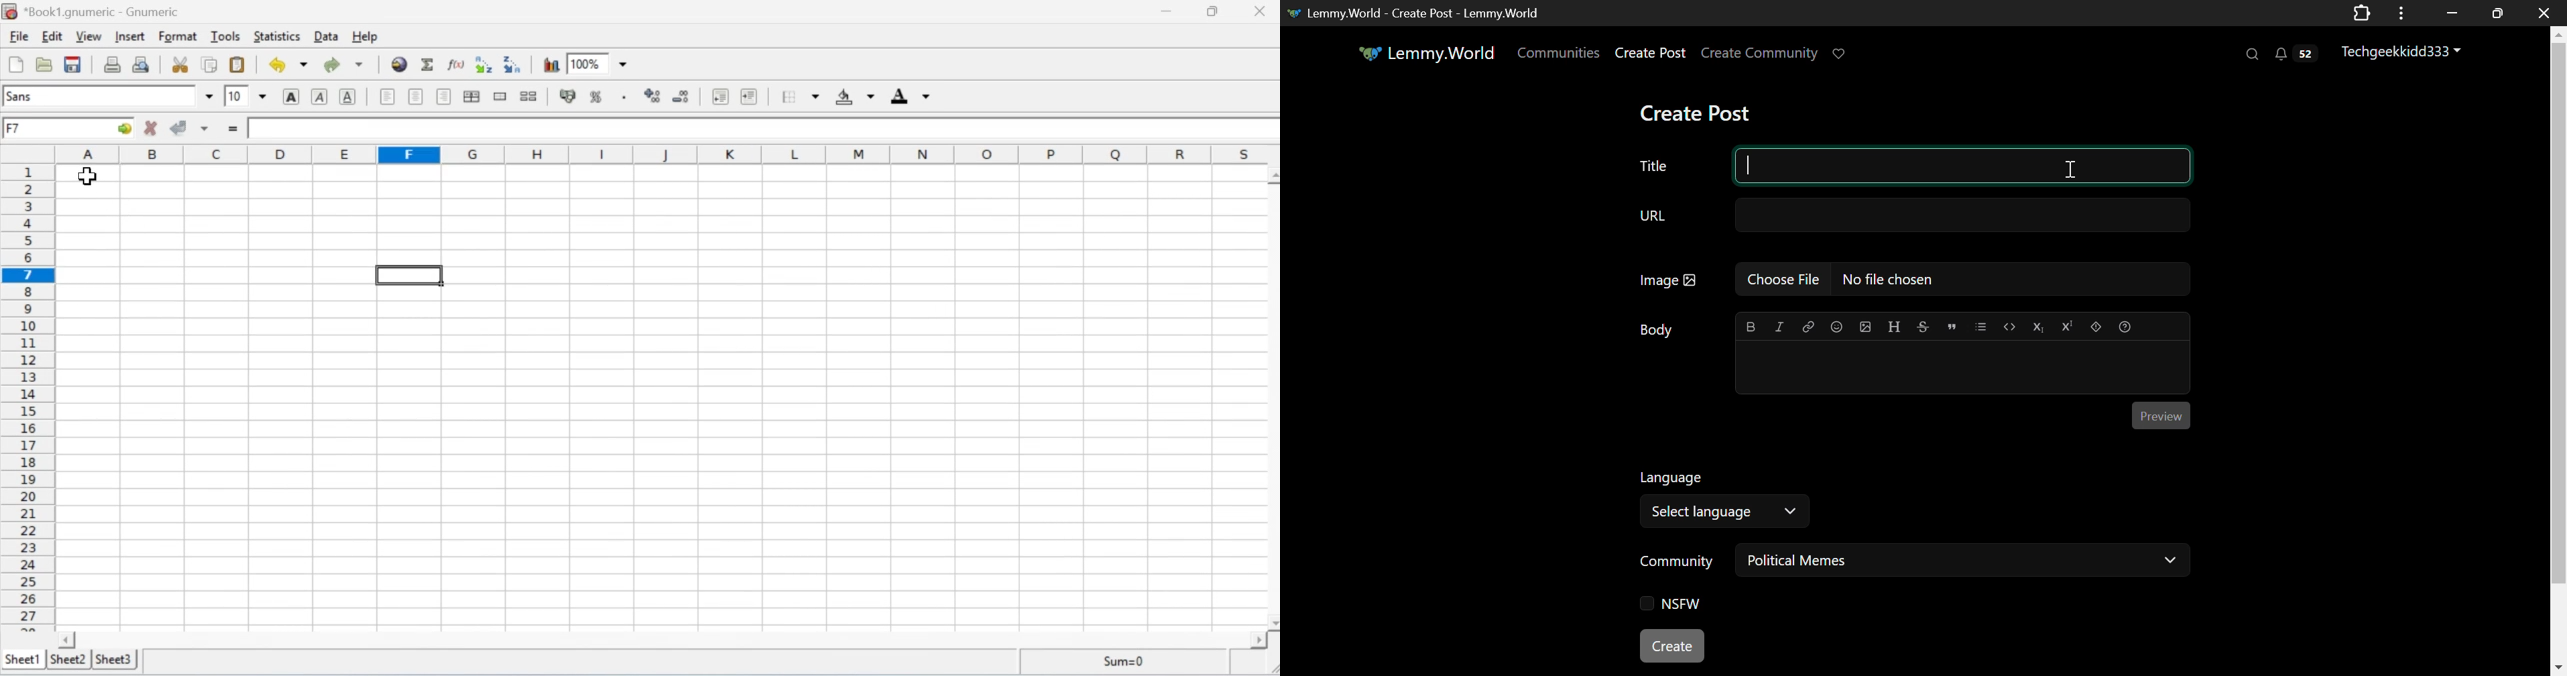 Image resolution: width=2576 pixels, height=700 pixels. Describe the element at coordinates (230, 129) in the screenshot. I see `Insert function` at that location.